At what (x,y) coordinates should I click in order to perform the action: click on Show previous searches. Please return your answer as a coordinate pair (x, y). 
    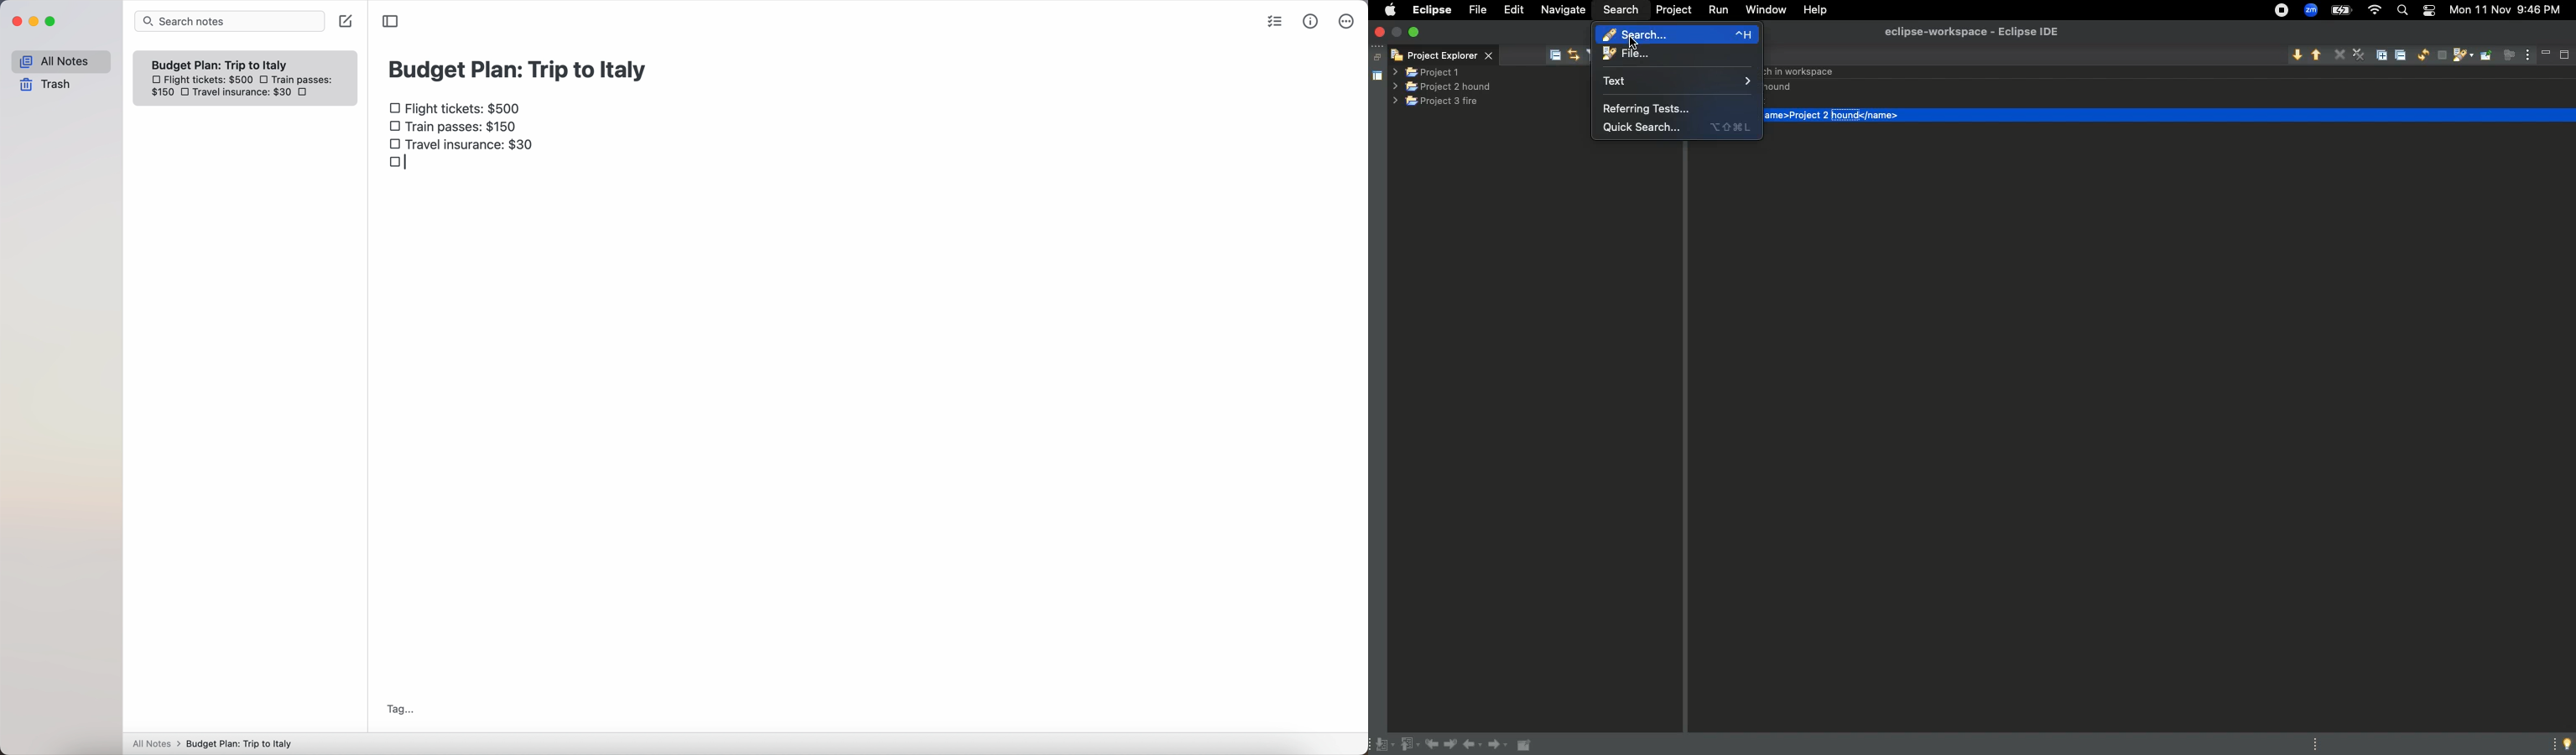
    Looking at the image, I should click on (2462, 57).